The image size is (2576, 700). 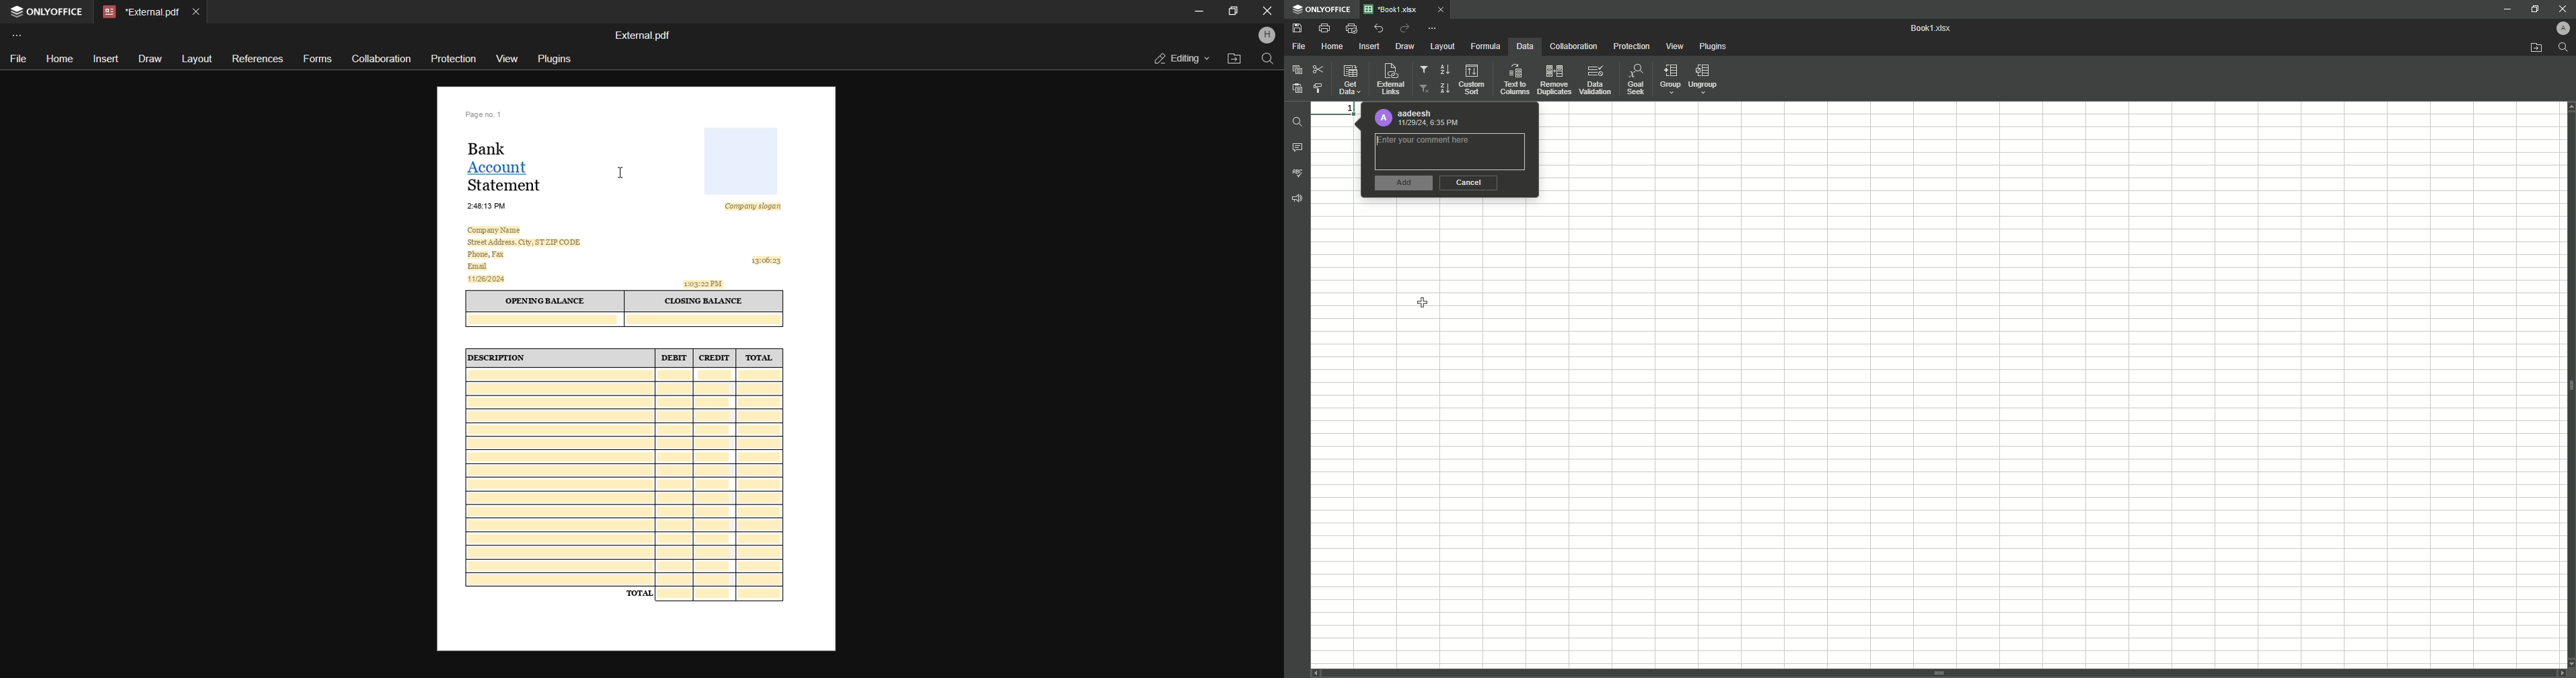 I want to click on Page no. 1, so click(x=486, y=113).